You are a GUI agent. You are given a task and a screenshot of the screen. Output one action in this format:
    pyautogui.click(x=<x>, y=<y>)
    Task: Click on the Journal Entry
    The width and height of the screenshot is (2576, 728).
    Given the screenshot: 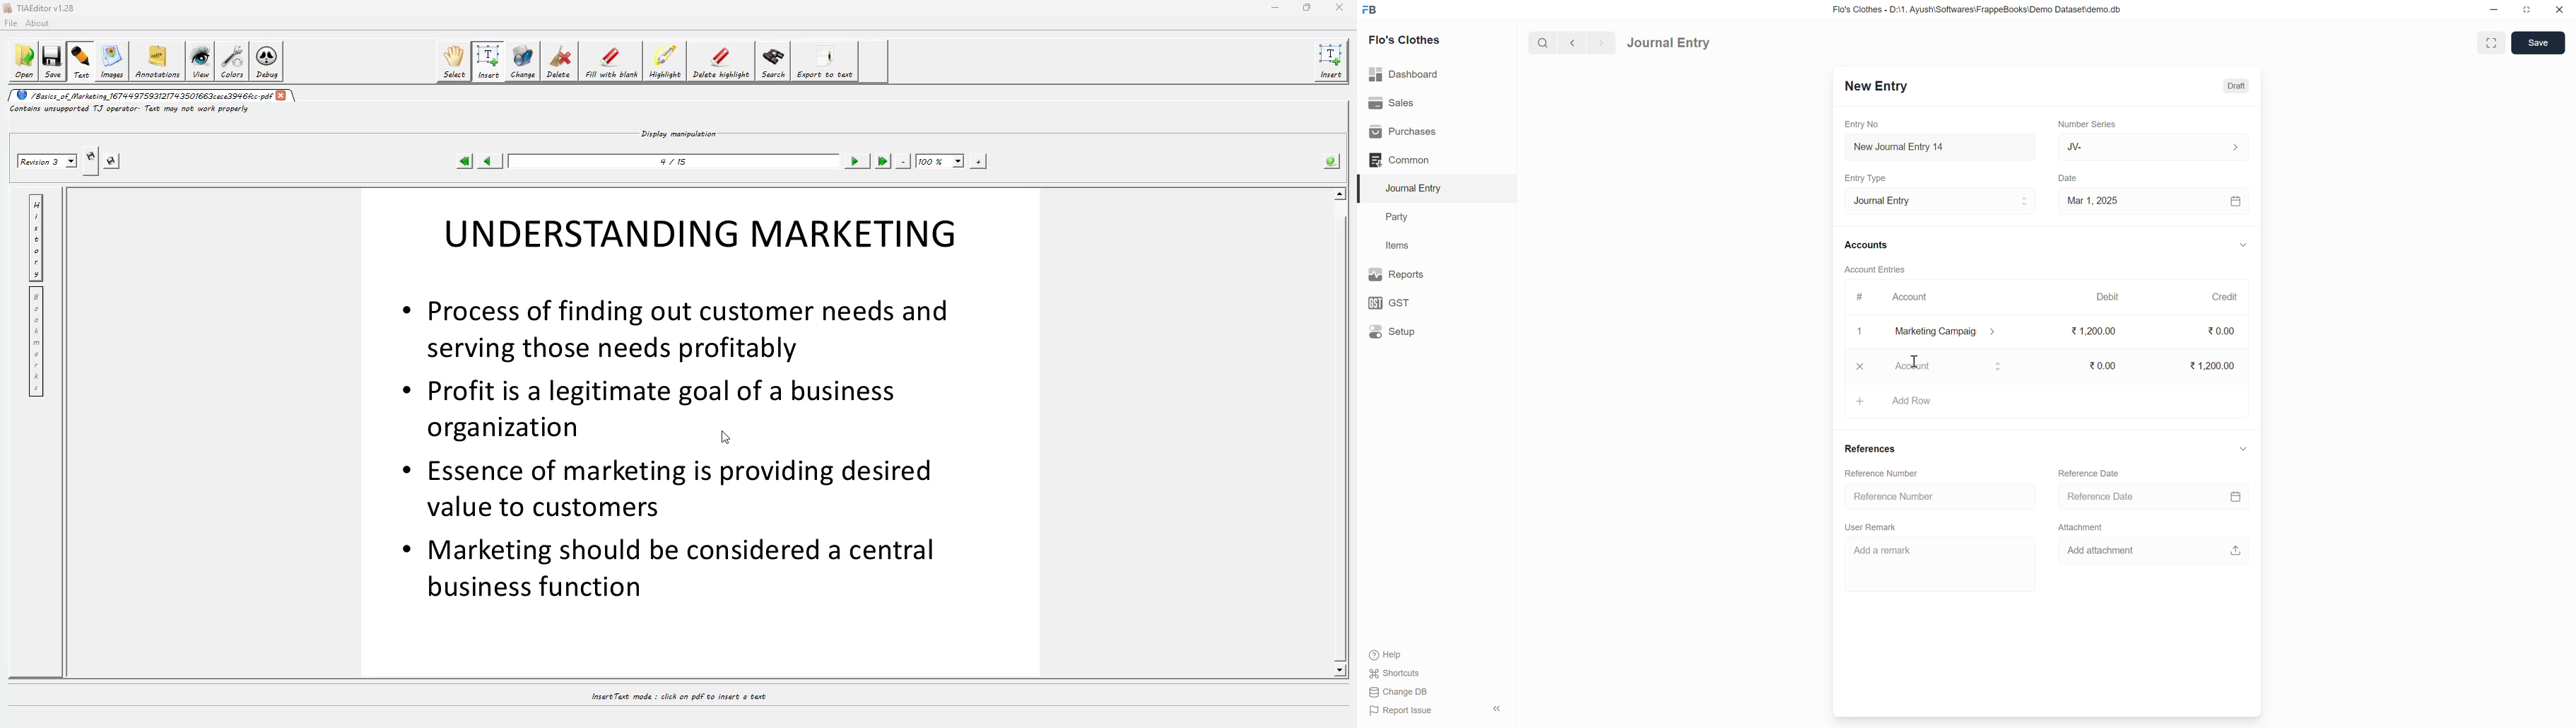 What is the action you would take?
    pyautogui.click(x=1668, y=43)
    